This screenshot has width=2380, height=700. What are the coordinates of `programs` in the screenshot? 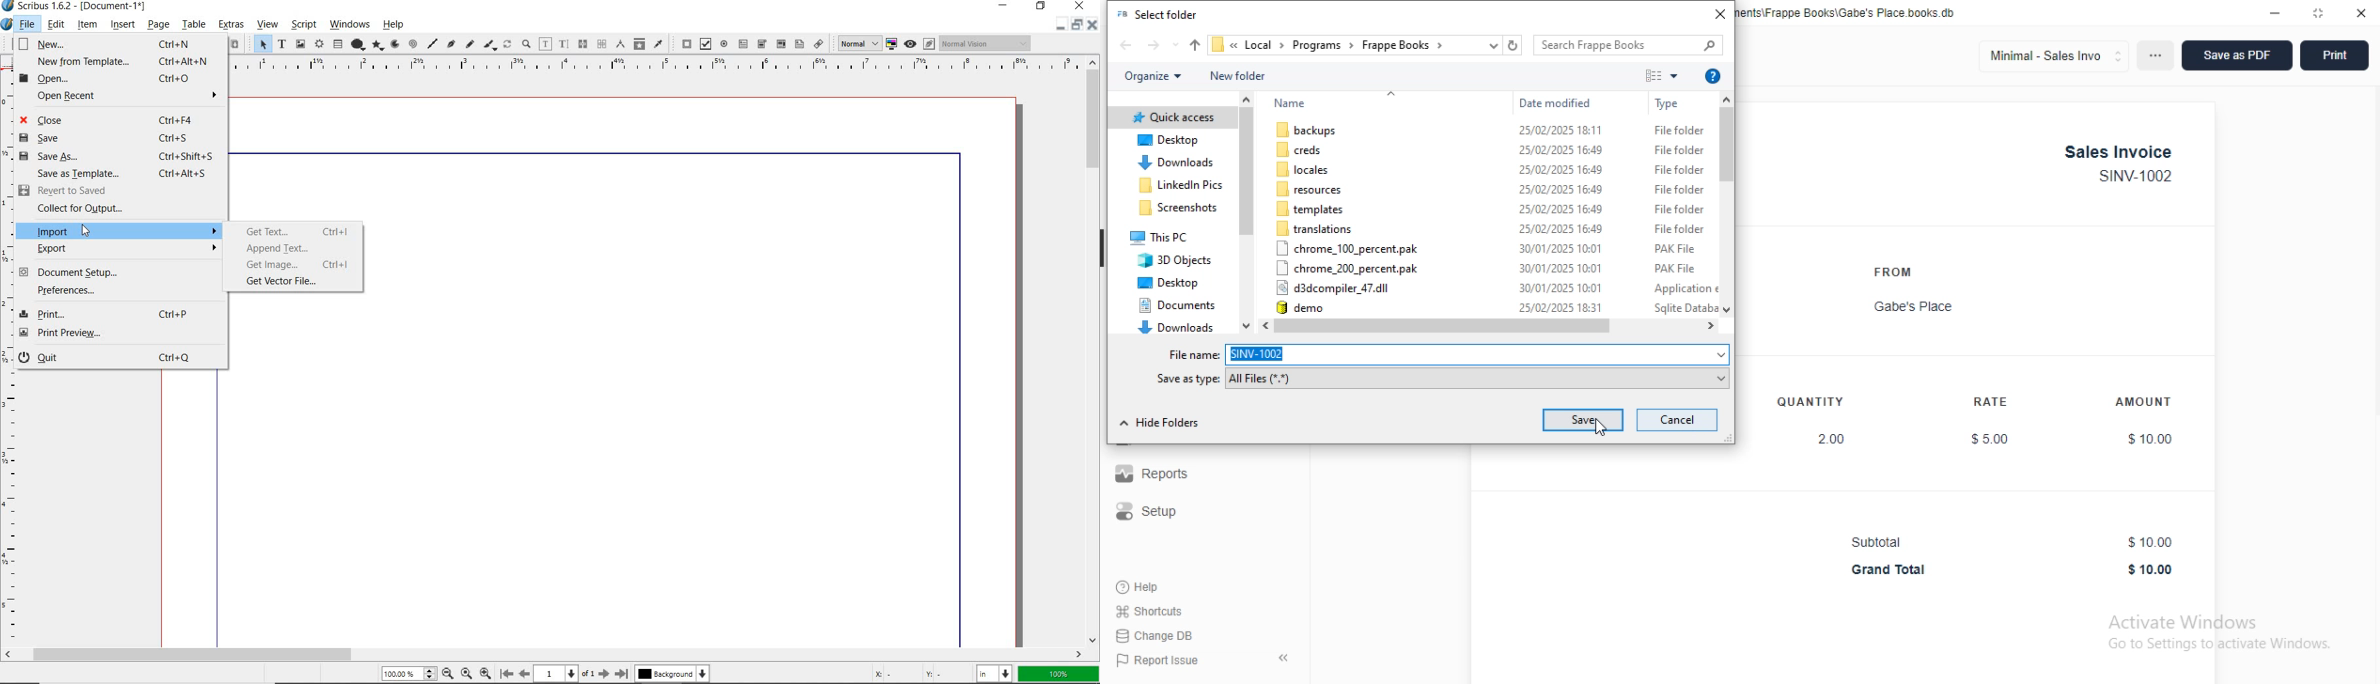 It's located at (1317, 45).